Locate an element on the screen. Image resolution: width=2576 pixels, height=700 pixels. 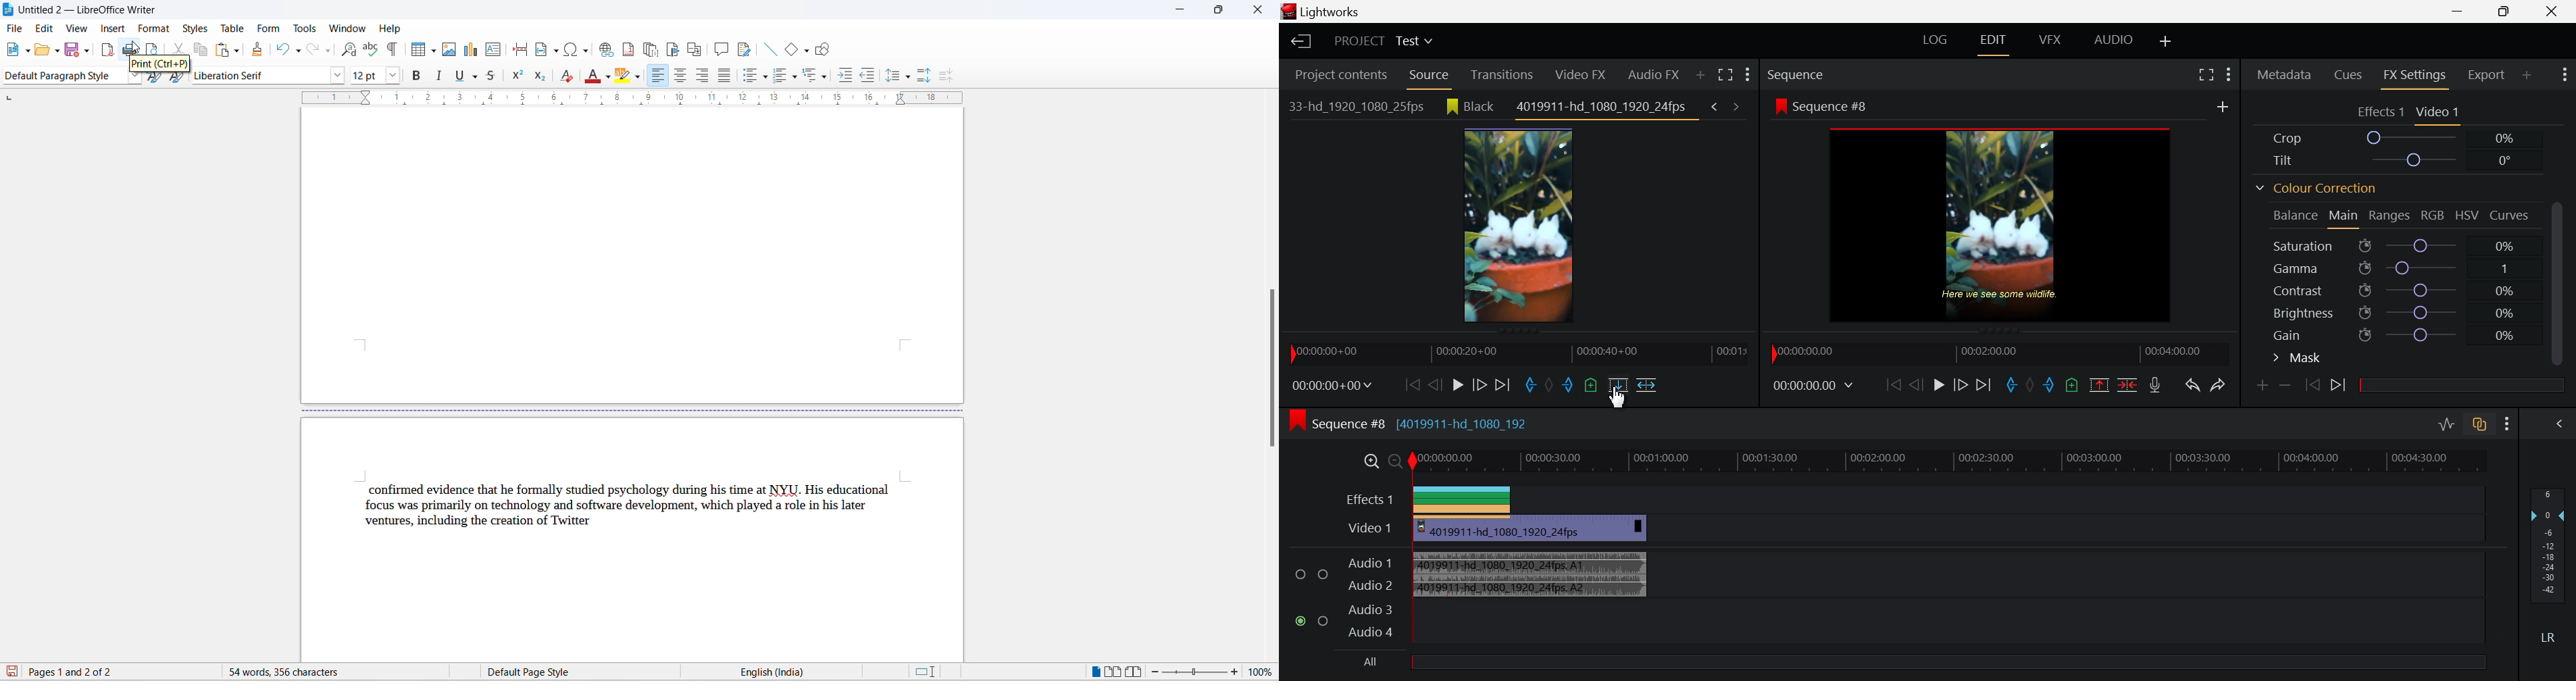
Gain is located at coordinates (2401, 335).